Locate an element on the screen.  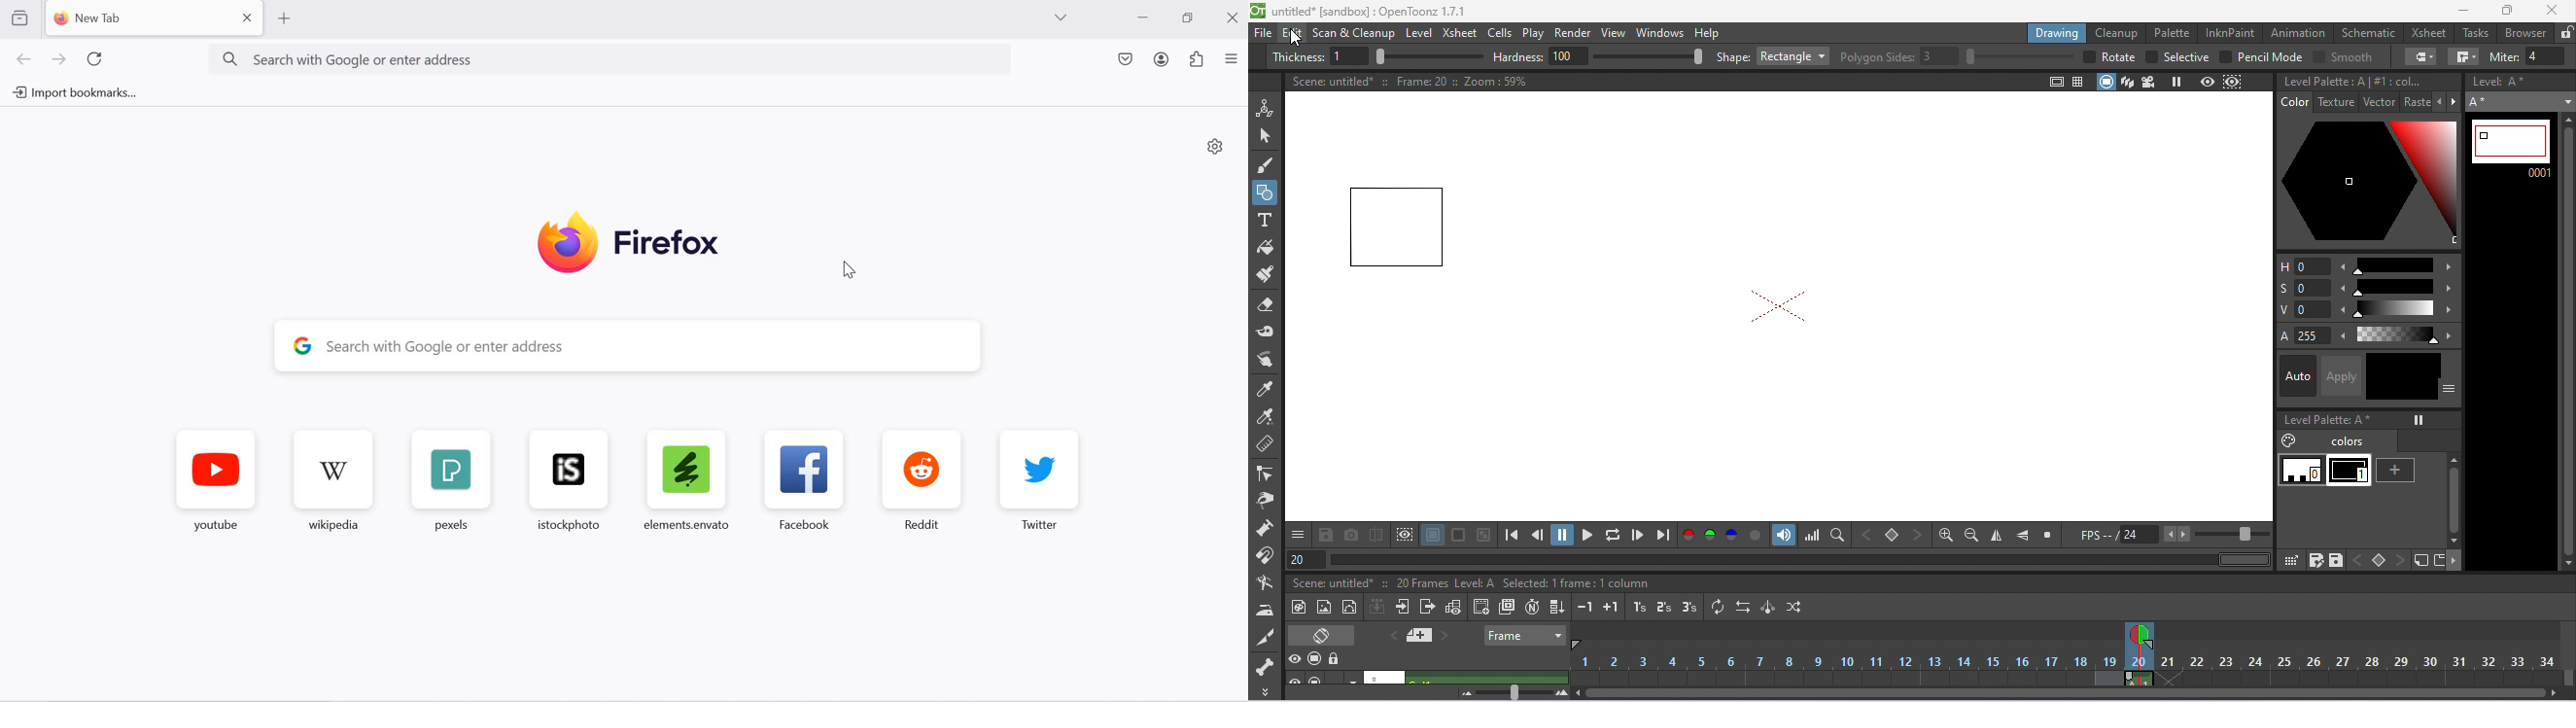
new toonz raster level is located at coordinates (1299, 606).